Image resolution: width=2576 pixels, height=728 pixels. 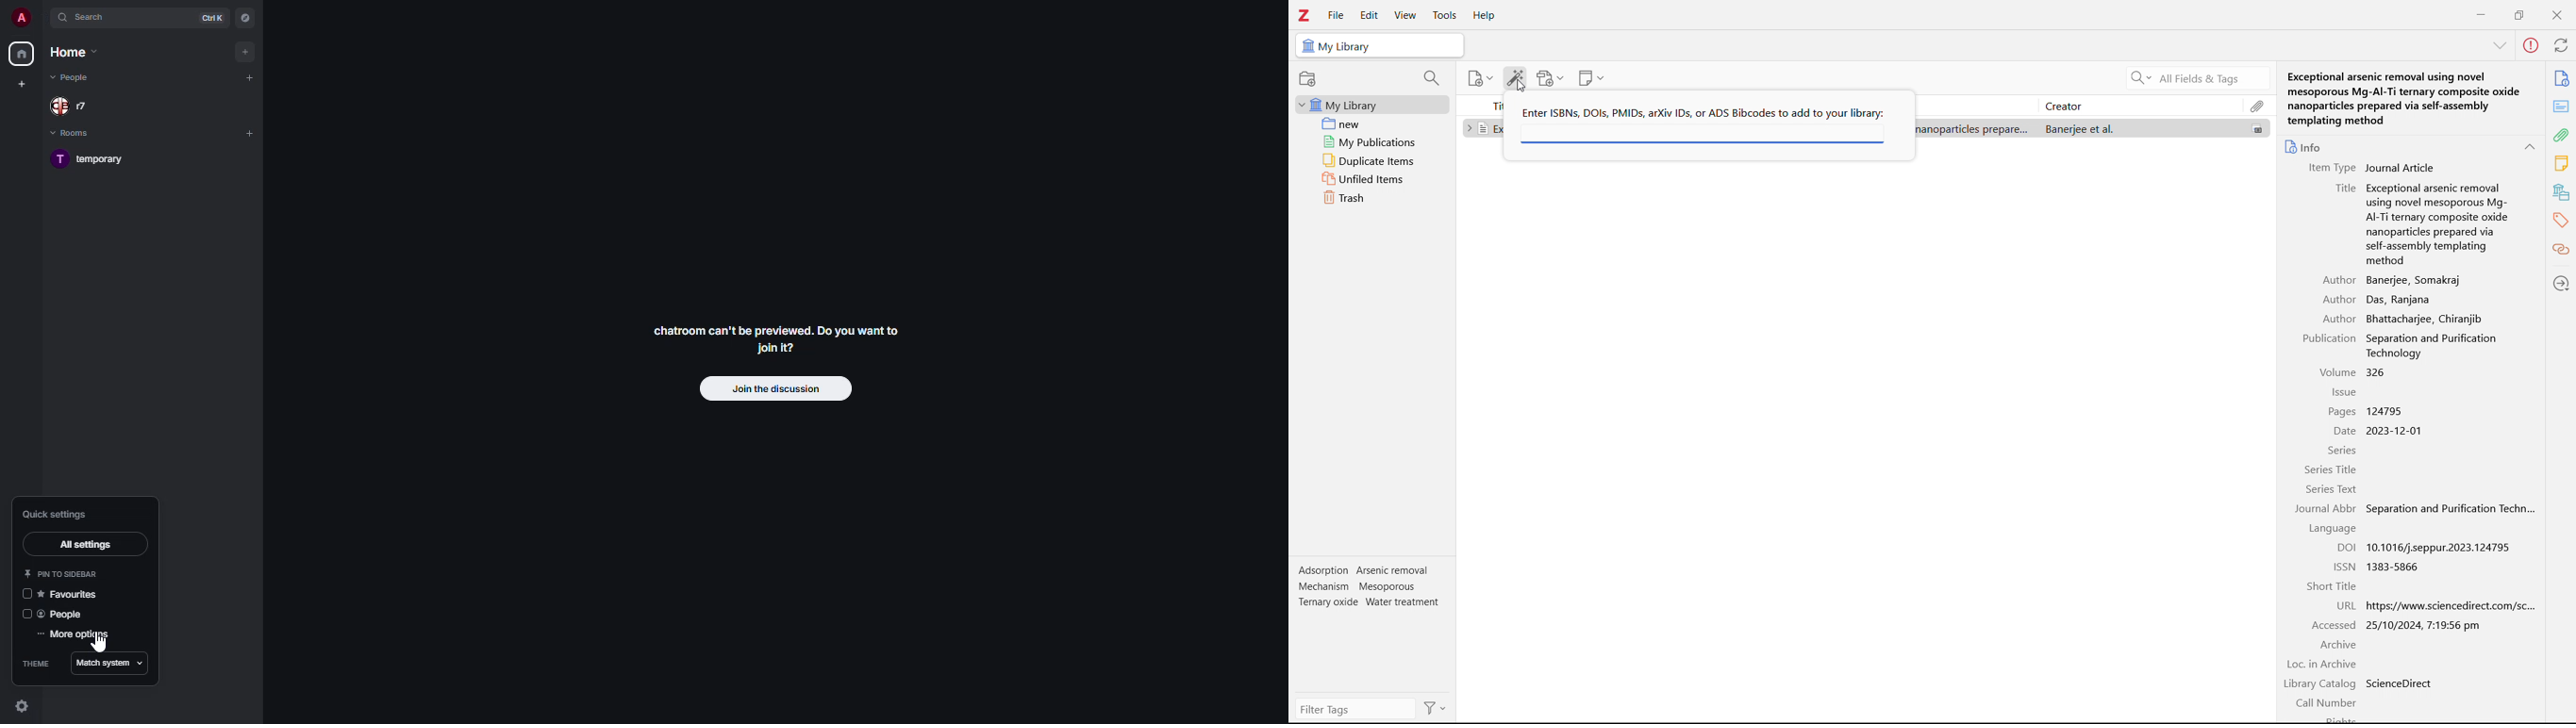 What do you see at coordinates (1379, 46) in the screenshot?
I see `selected library` at bounding box center [1379, 46].